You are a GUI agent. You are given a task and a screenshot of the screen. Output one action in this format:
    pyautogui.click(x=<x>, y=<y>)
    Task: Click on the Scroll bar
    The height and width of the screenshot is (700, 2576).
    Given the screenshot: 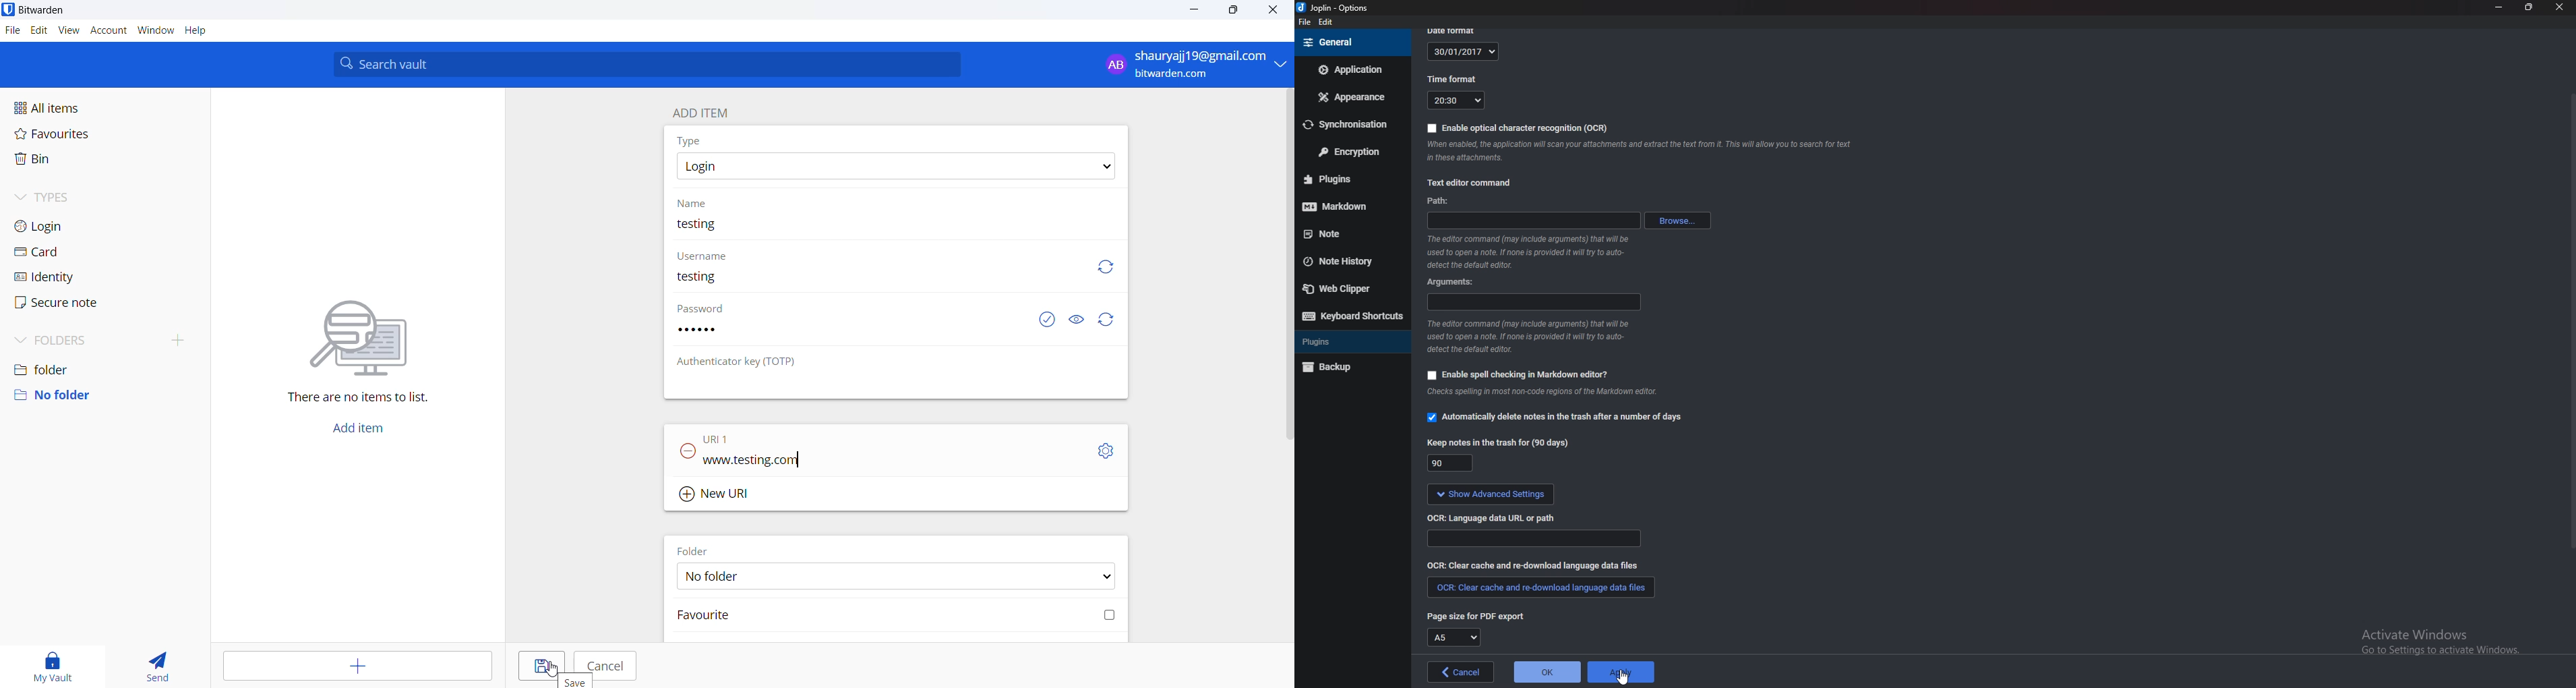 What is the action you would take?
    pyautogui.click(x=2571, y=321)
    